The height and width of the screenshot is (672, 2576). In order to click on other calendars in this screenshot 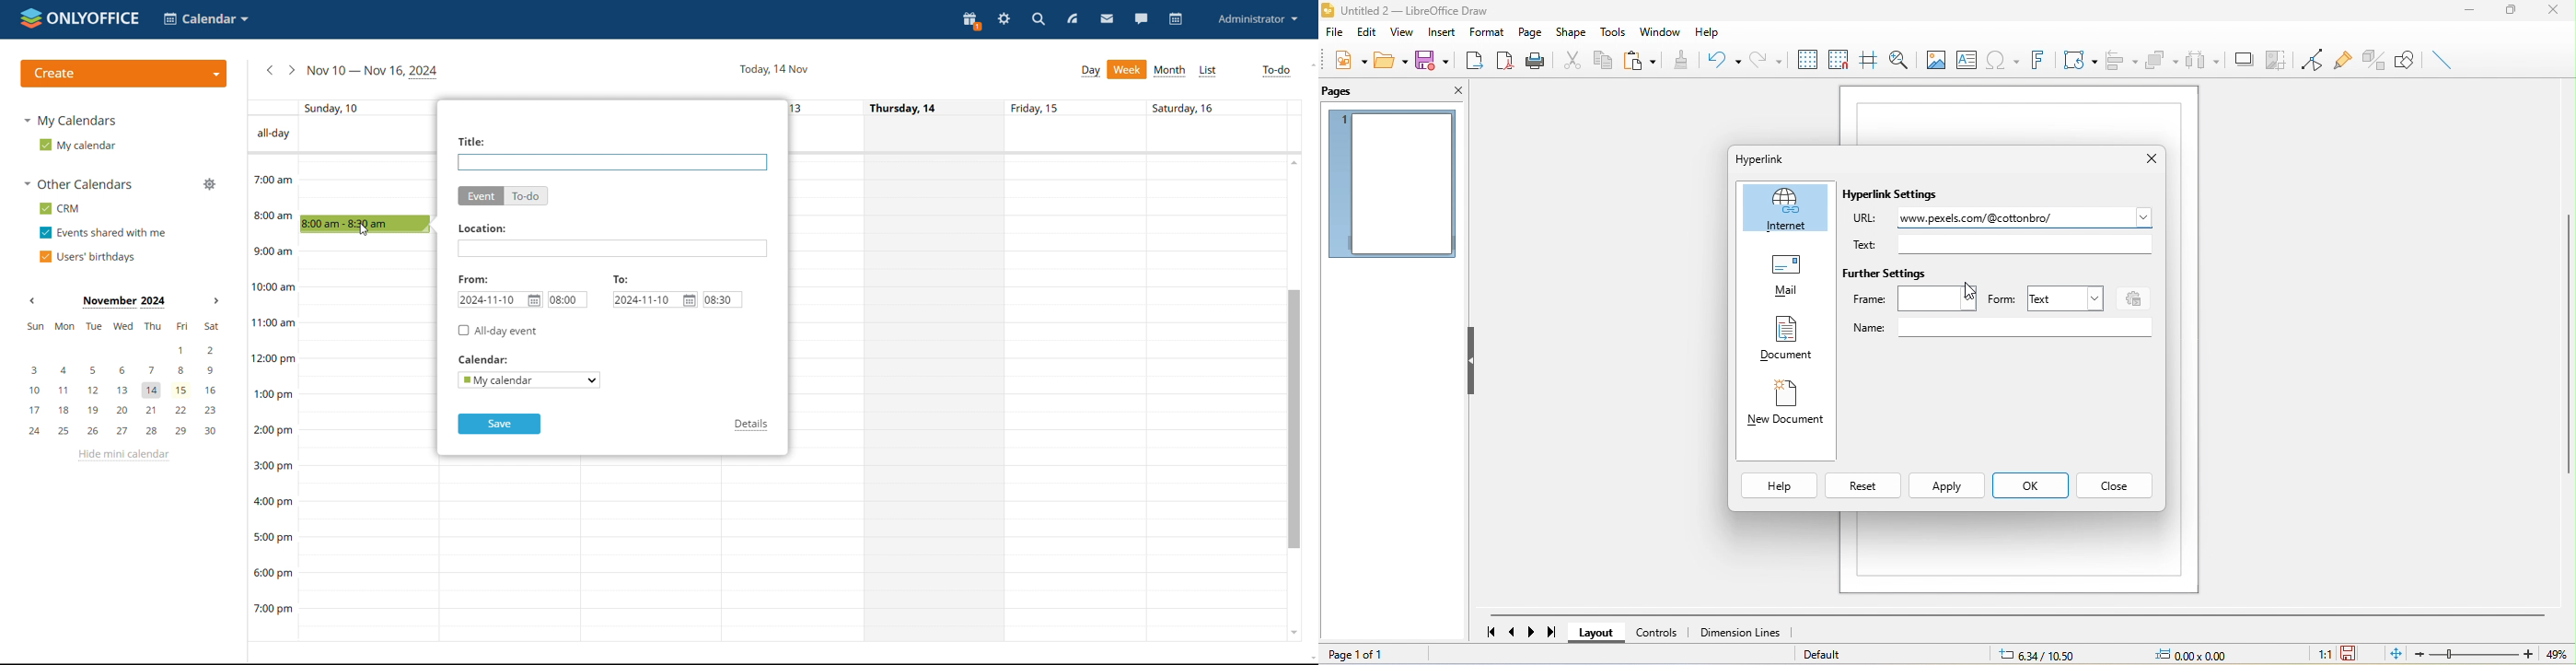, I will do `click(77, 185)`.